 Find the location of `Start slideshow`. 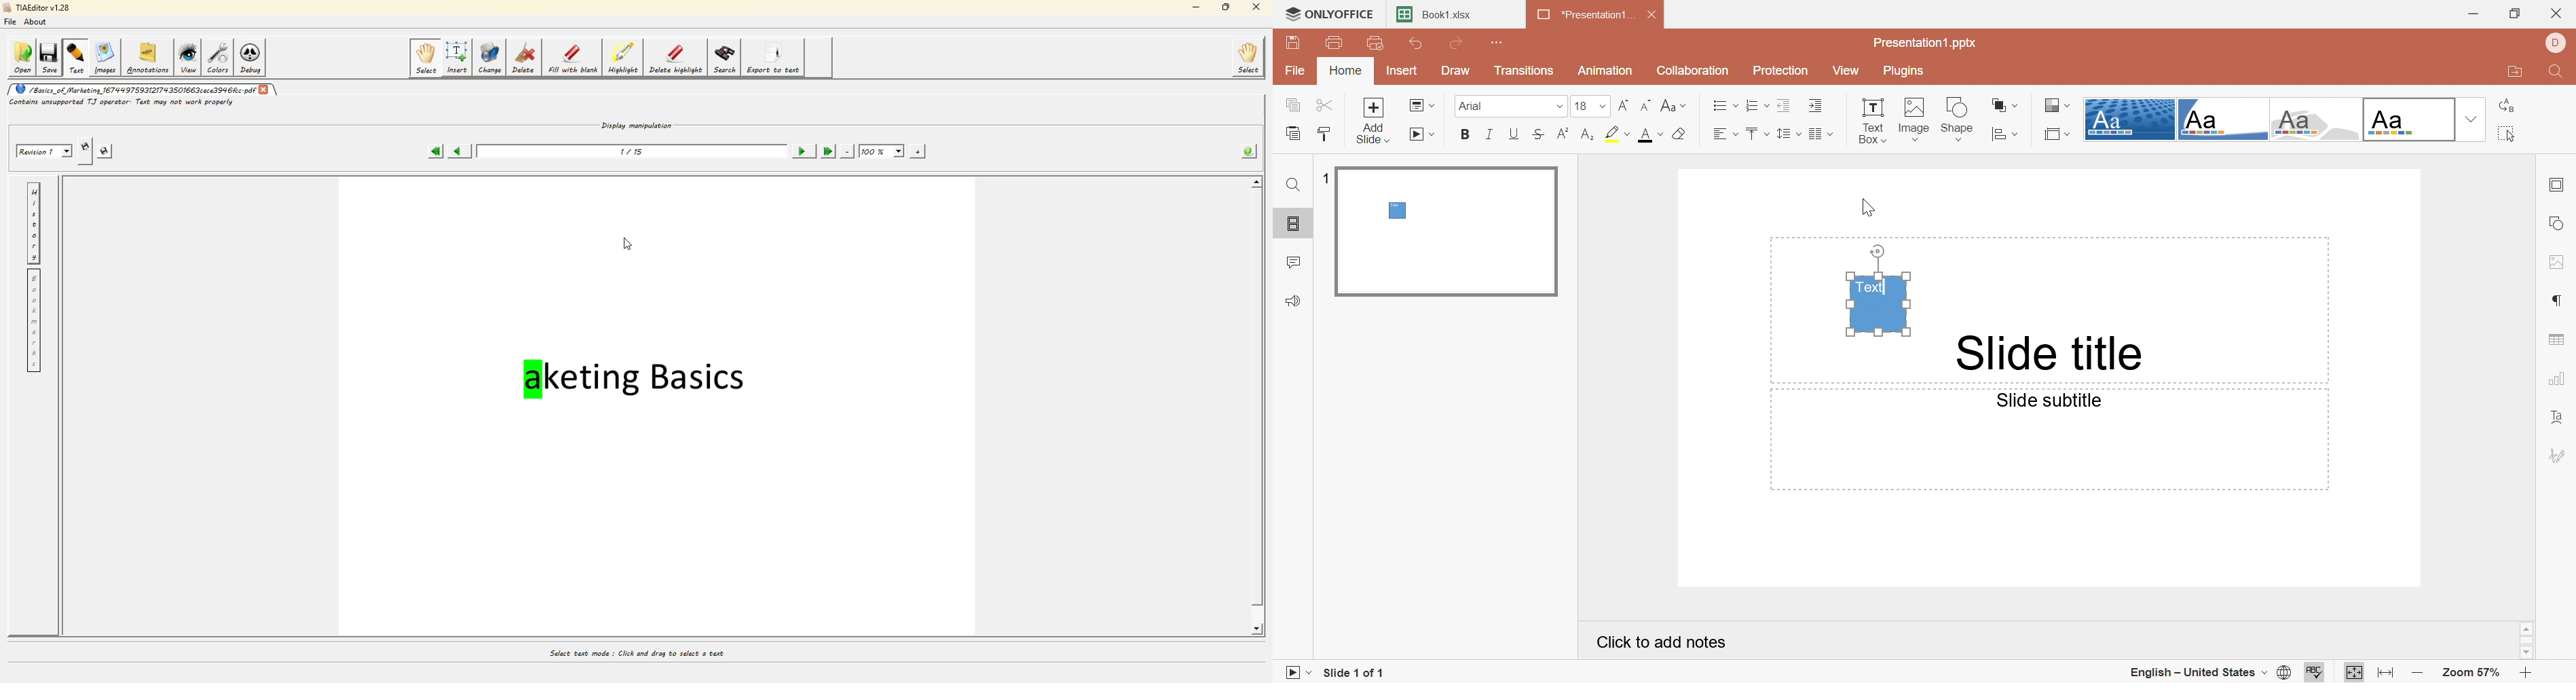

Start slideshow is located at coordinates (1423, 134).